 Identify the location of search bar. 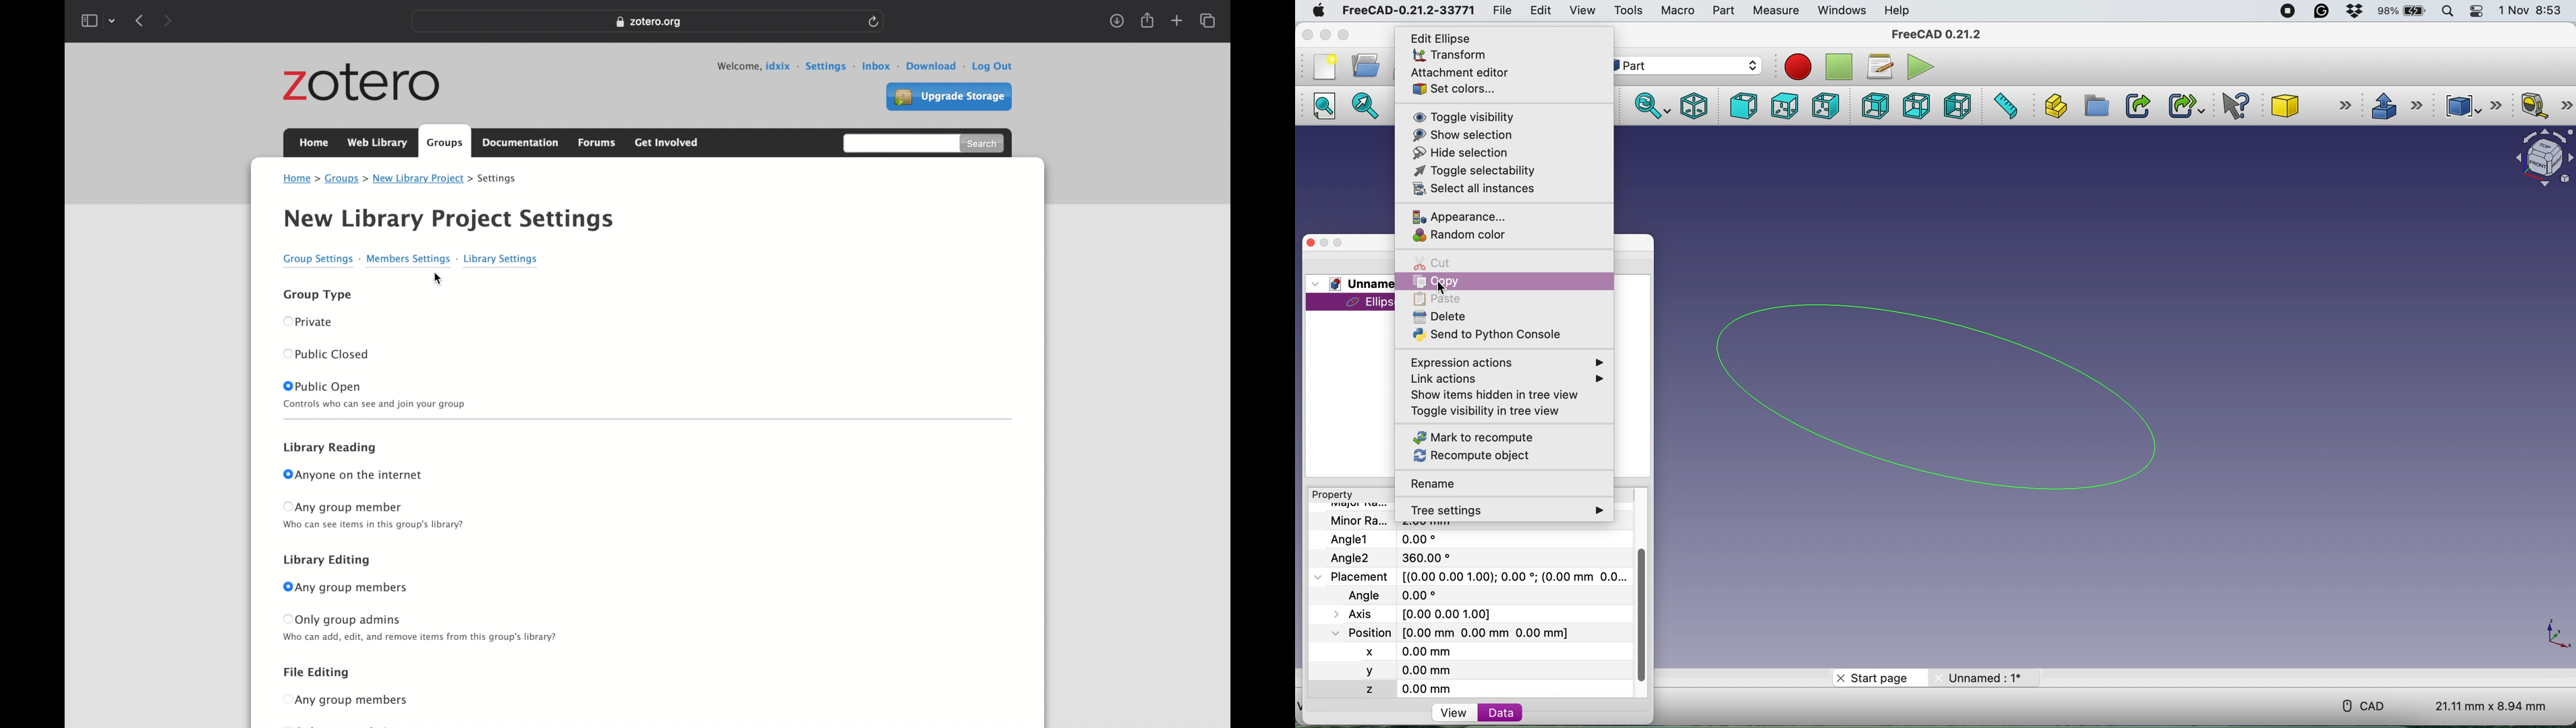
(899, 143).